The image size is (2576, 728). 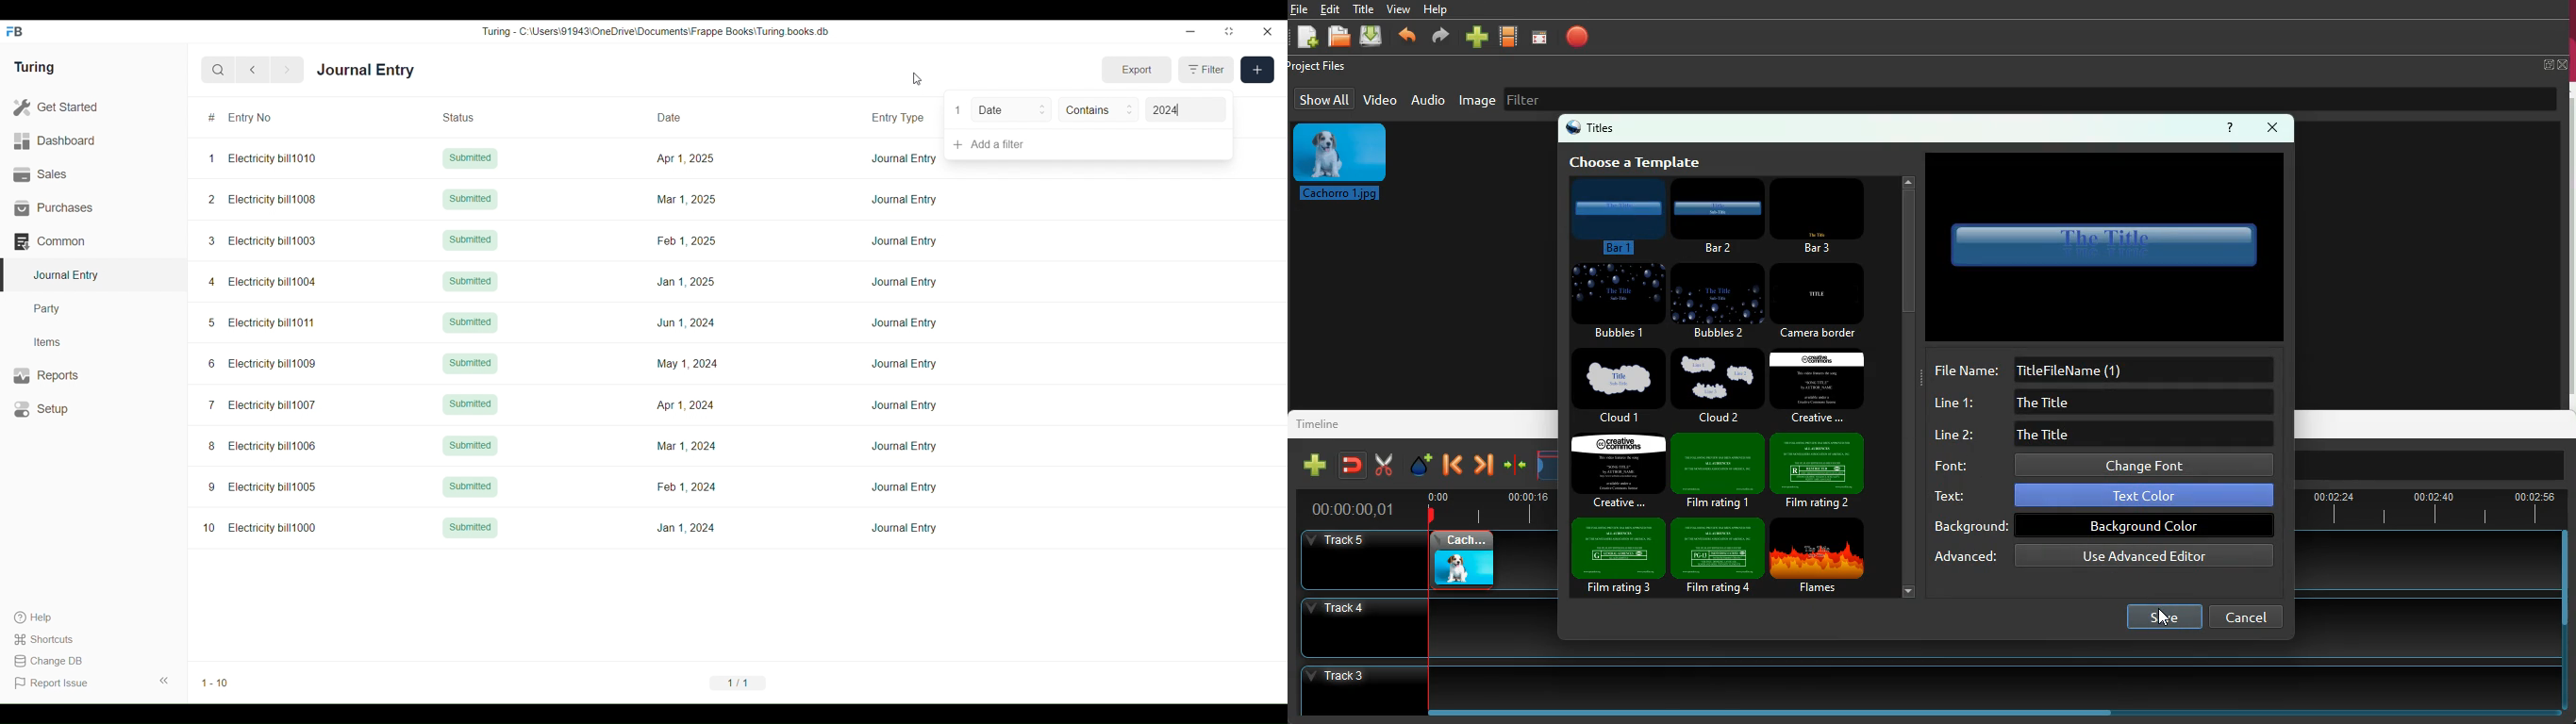 I want to click on Date, so click(x=1011, y=109).